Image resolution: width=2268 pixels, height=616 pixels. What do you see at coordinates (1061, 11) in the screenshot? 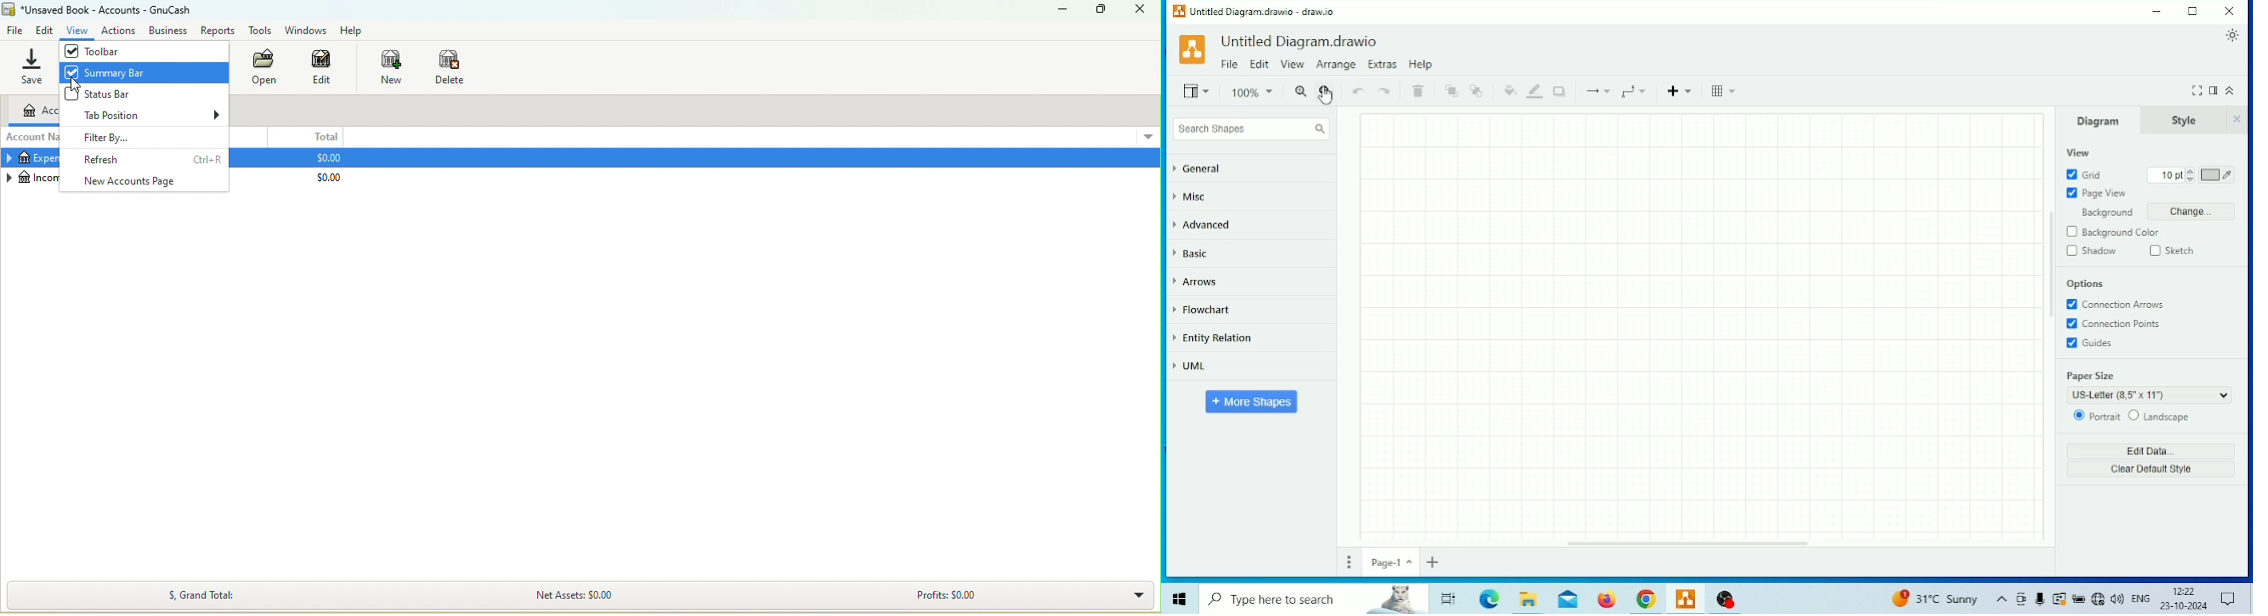
I see `Minimize` at bounding box center [1061, 11].